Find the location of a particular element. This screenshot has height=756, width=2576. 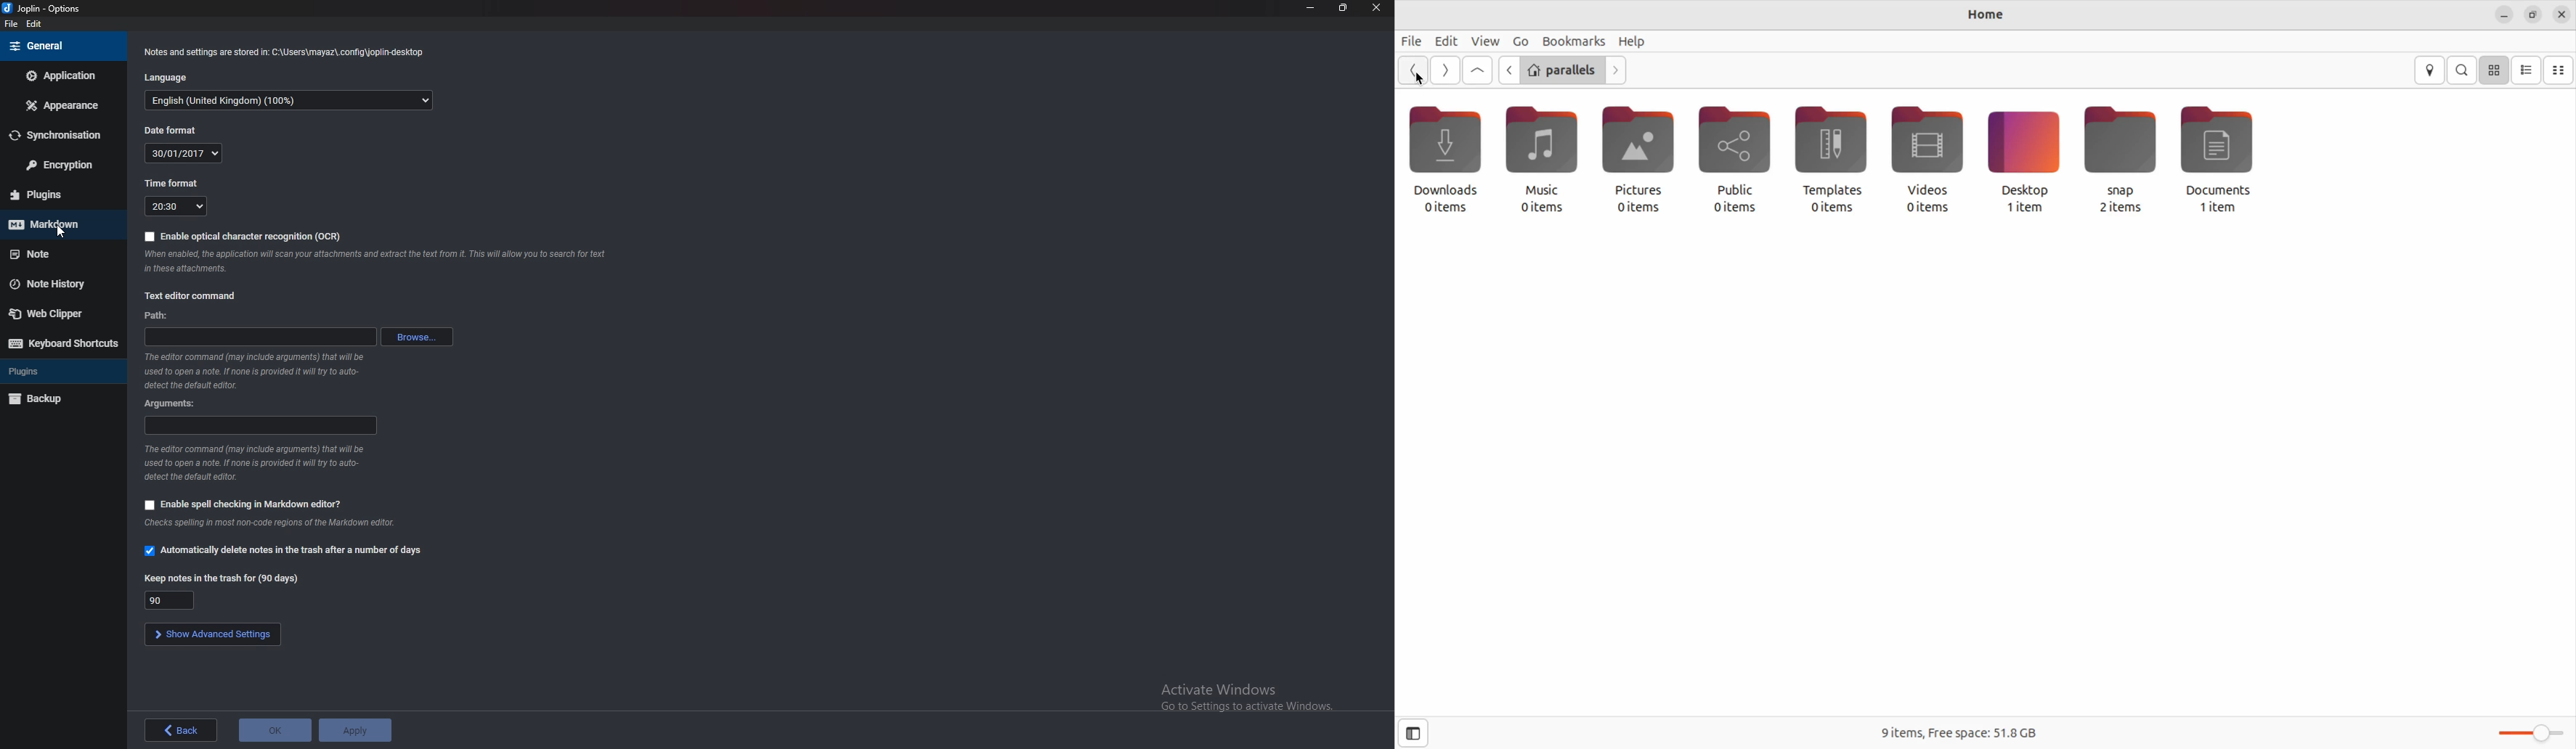

Automatically delete notes is located at coordinates (283, 550).